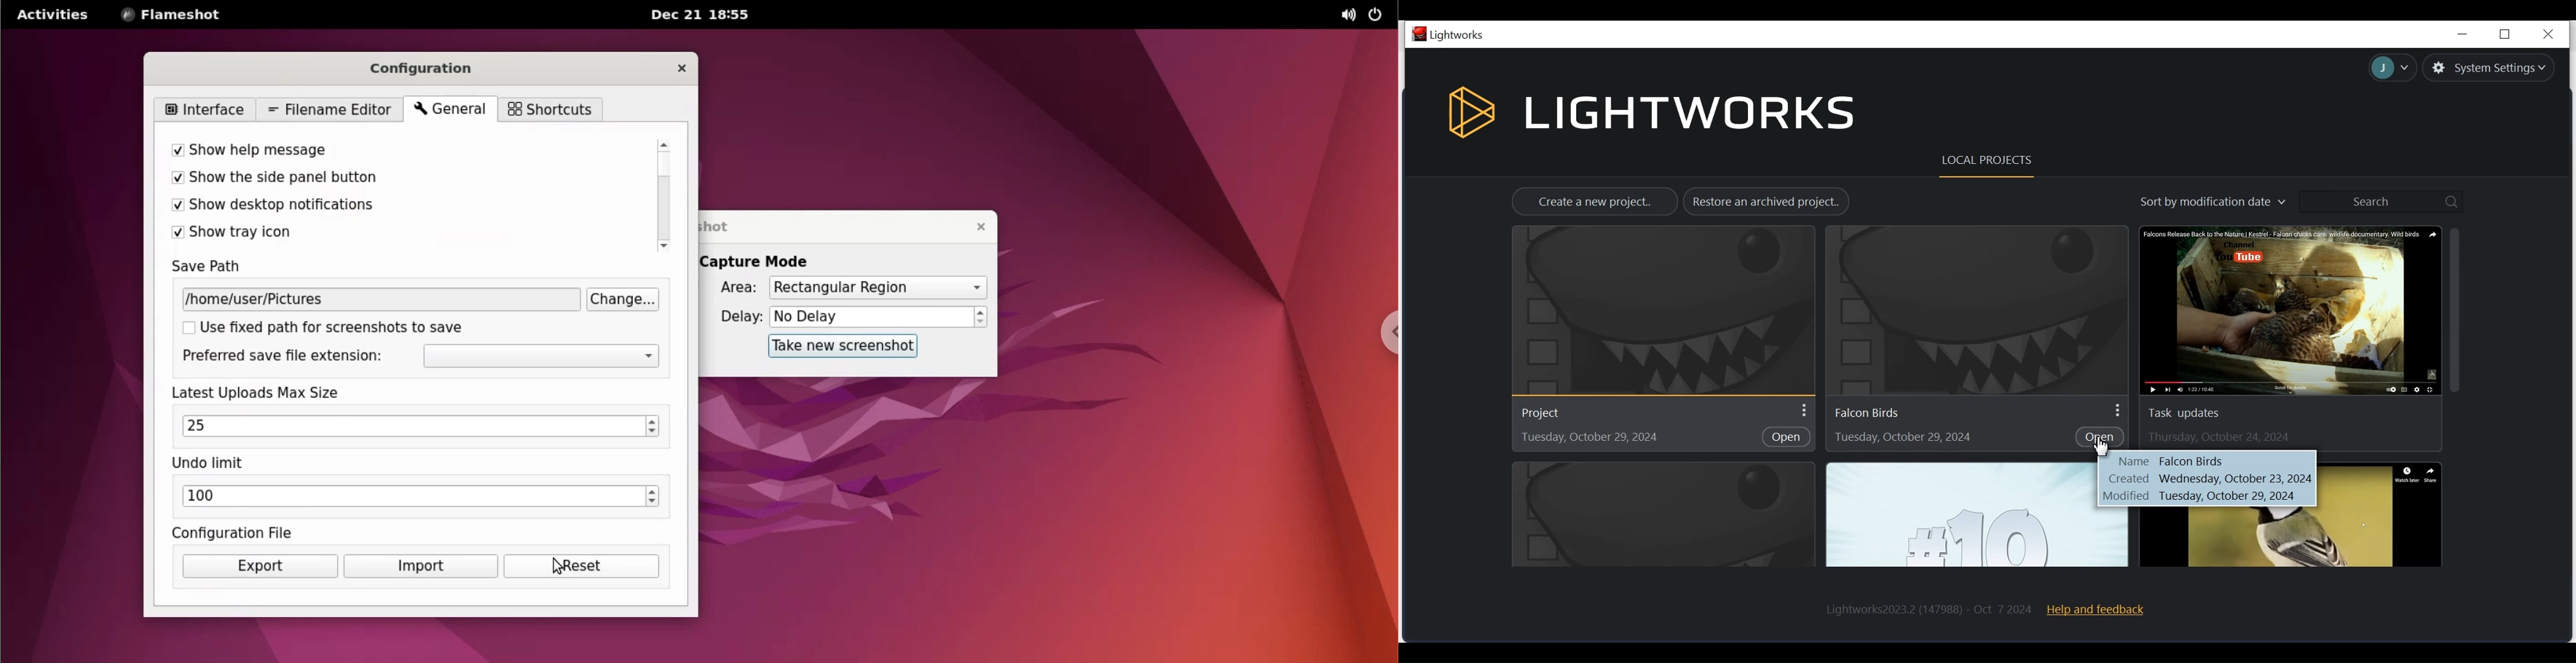 This screenshot has height=672, width=2576. Describe the element at coordinates (2489, 68) in the screenshot. I see `System settings` at that location.